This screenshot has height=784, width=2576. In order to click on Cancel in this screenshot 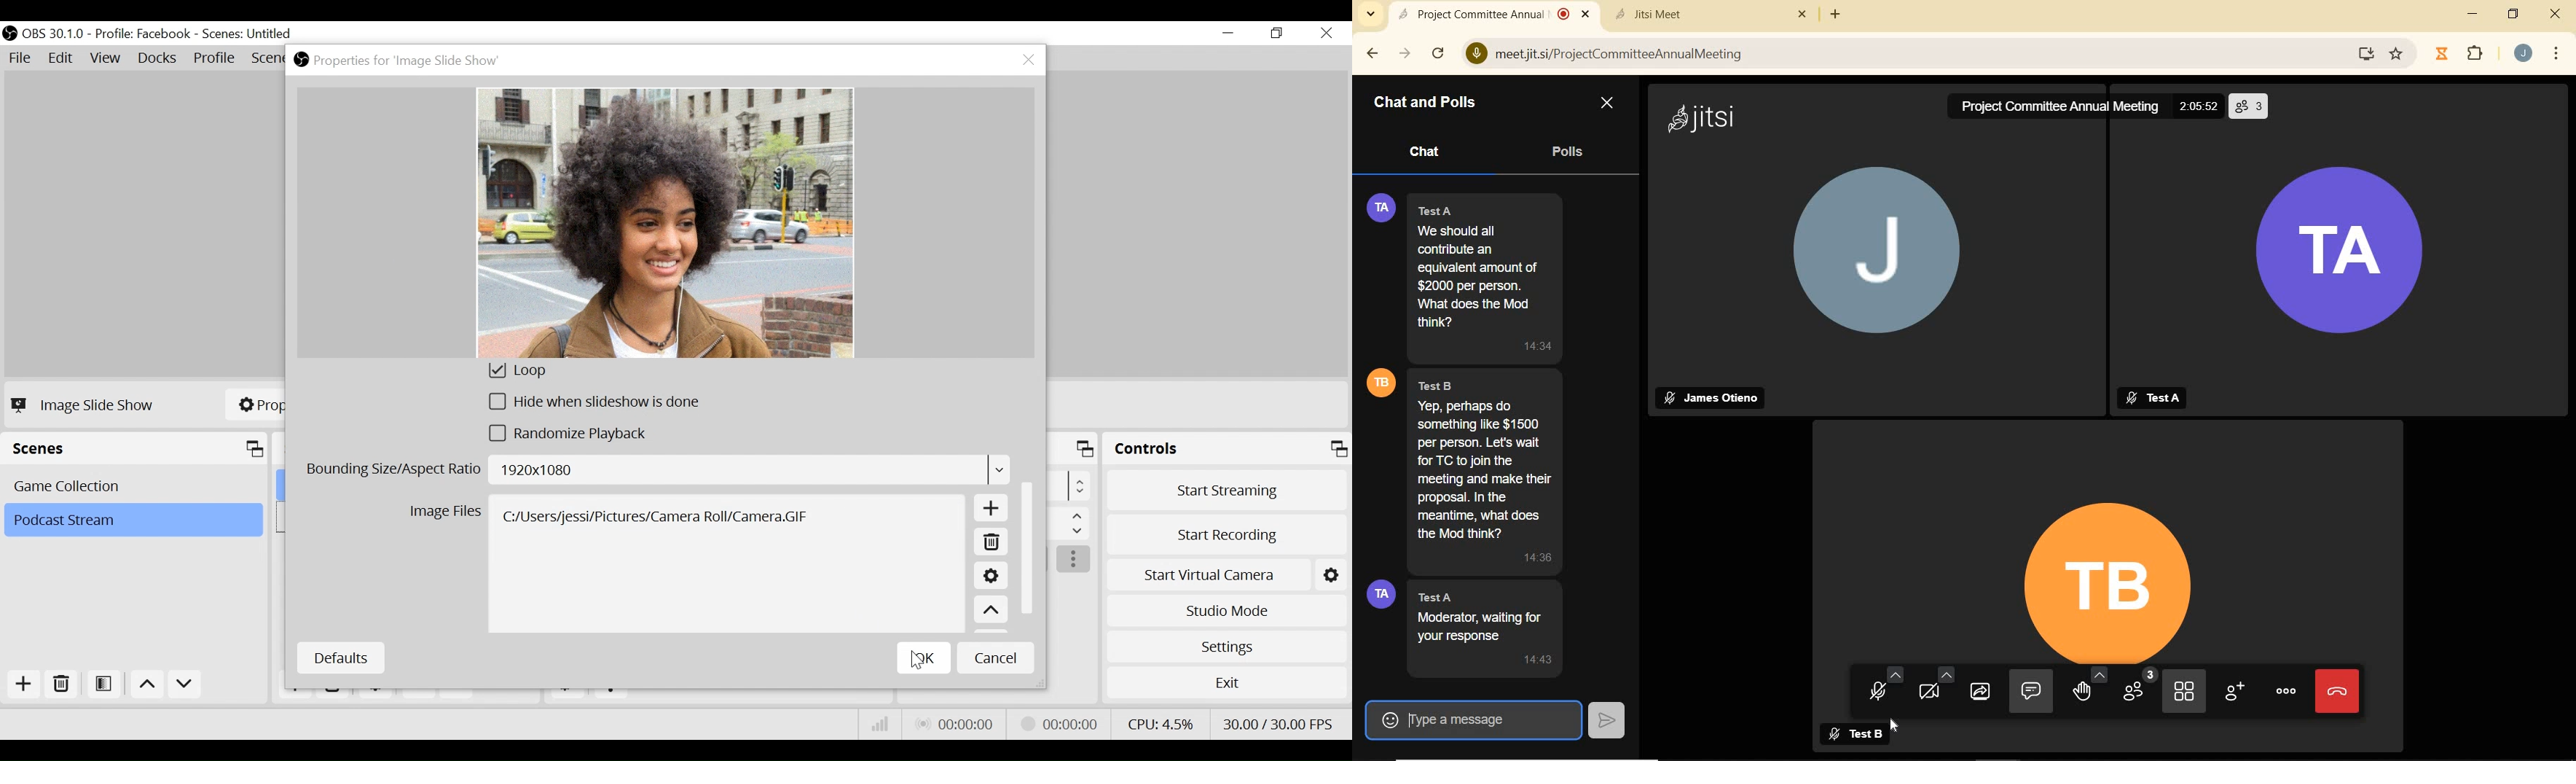, I will do `click(996, 657)`.